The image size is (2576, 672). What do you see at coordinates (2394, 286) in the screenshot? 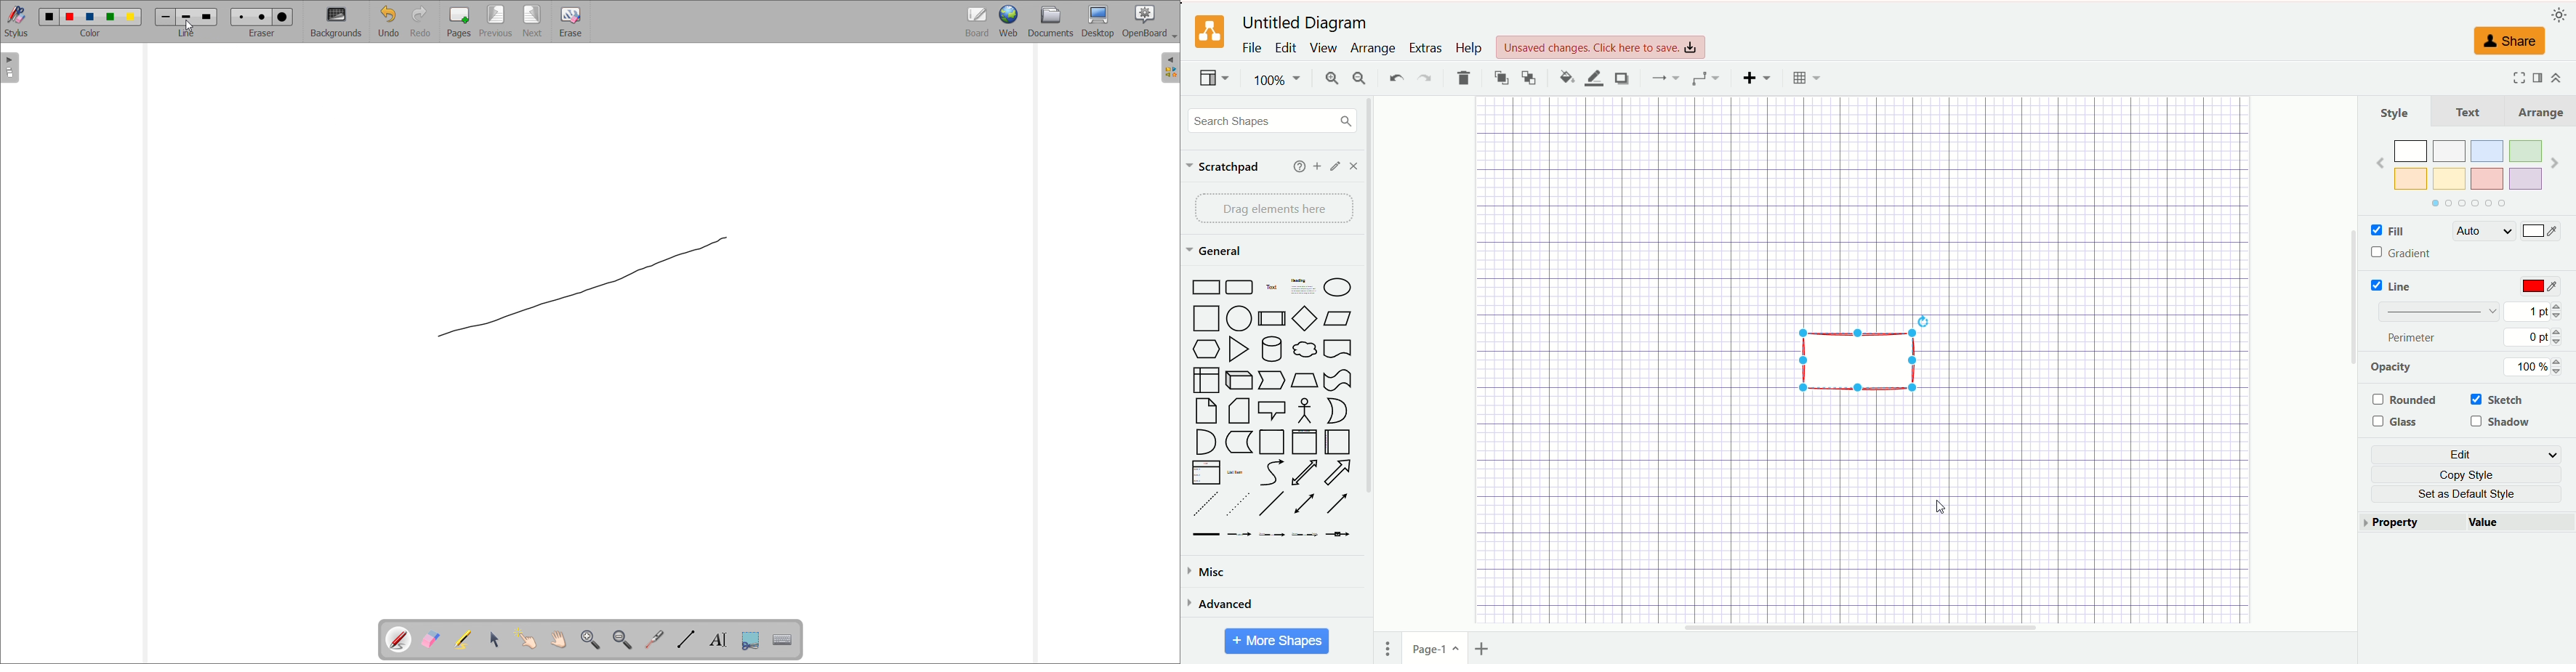
I see `line` at bounding box center [2394, 286].